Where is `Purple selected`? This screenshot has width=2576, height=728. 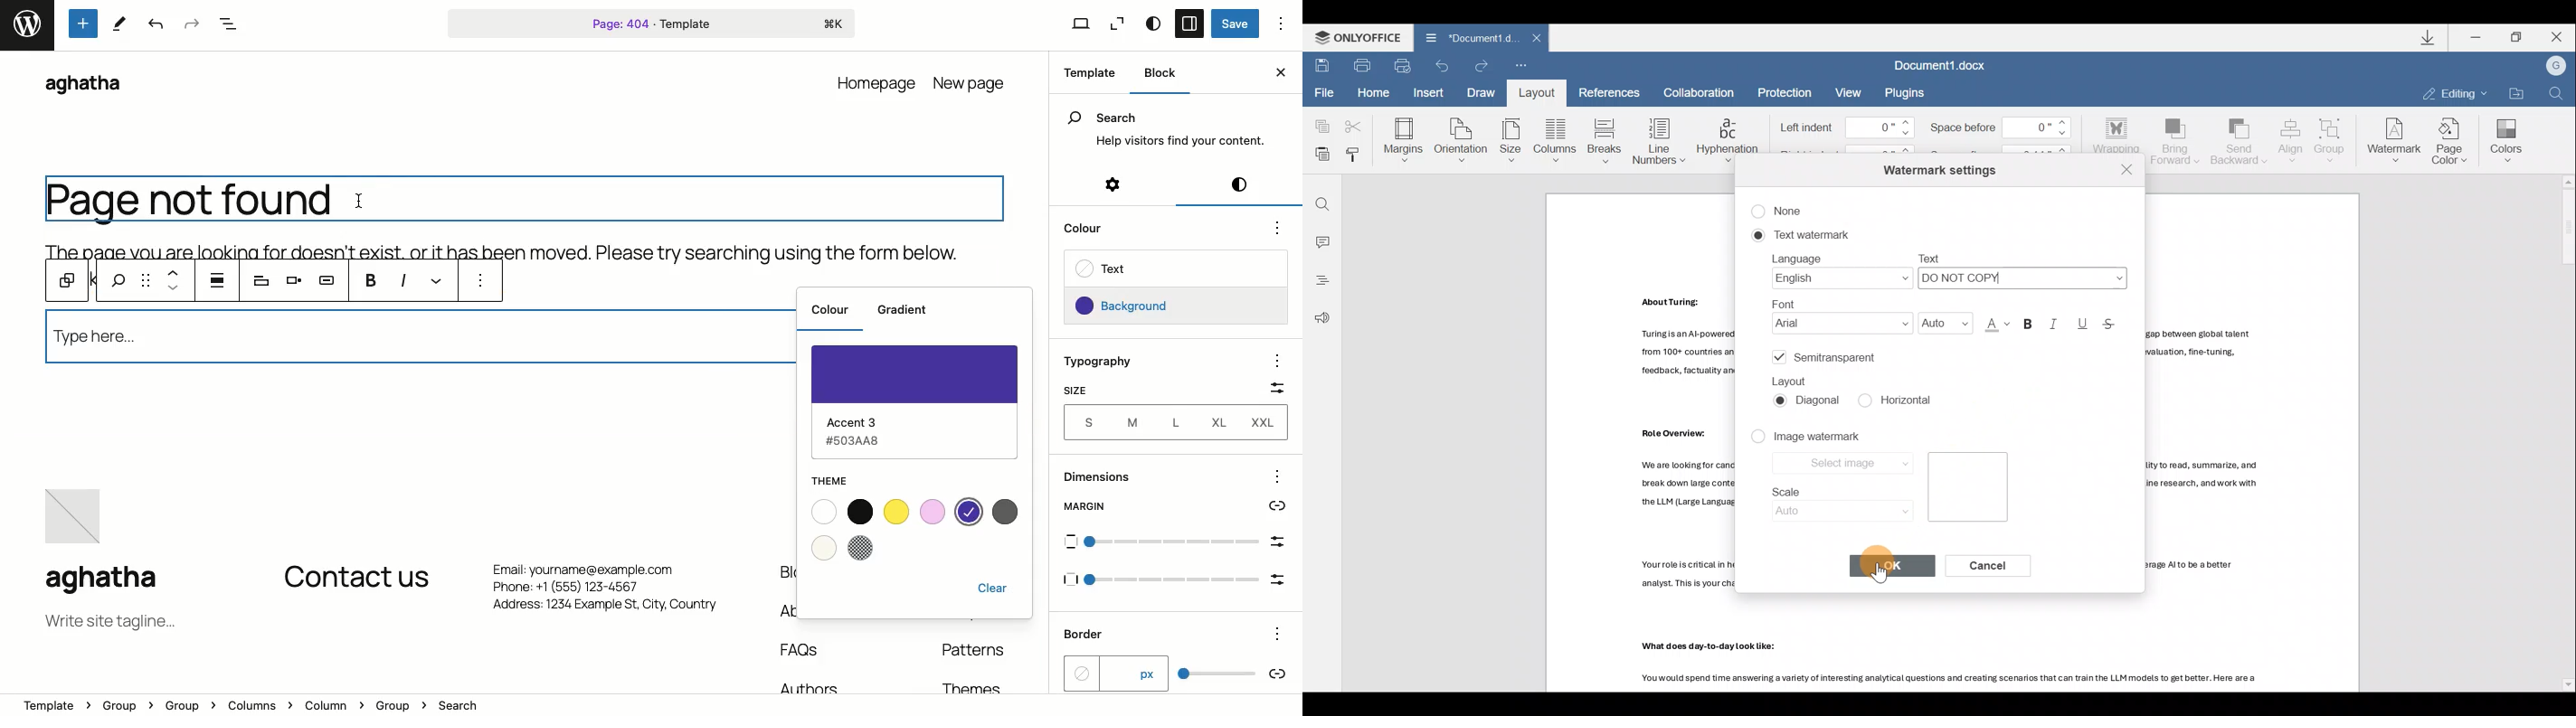 Purple selected is located at coordinates (1131, 306).